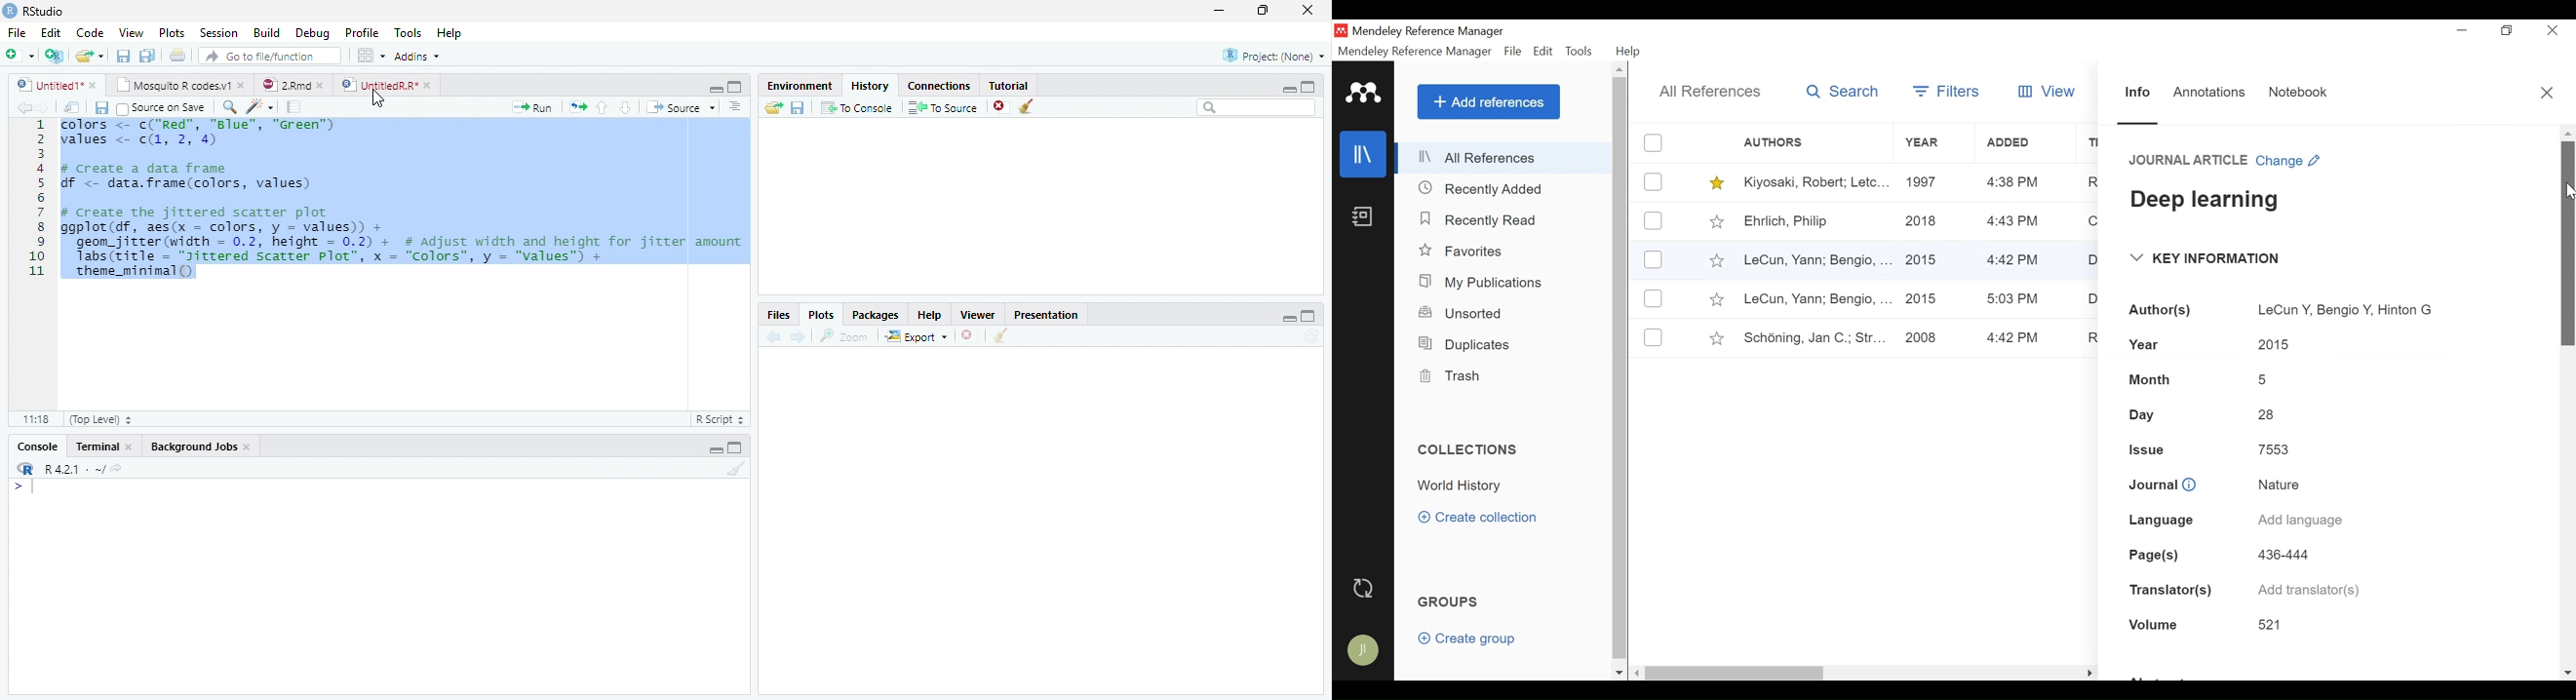  I want to click on Run, so click(532, 108).